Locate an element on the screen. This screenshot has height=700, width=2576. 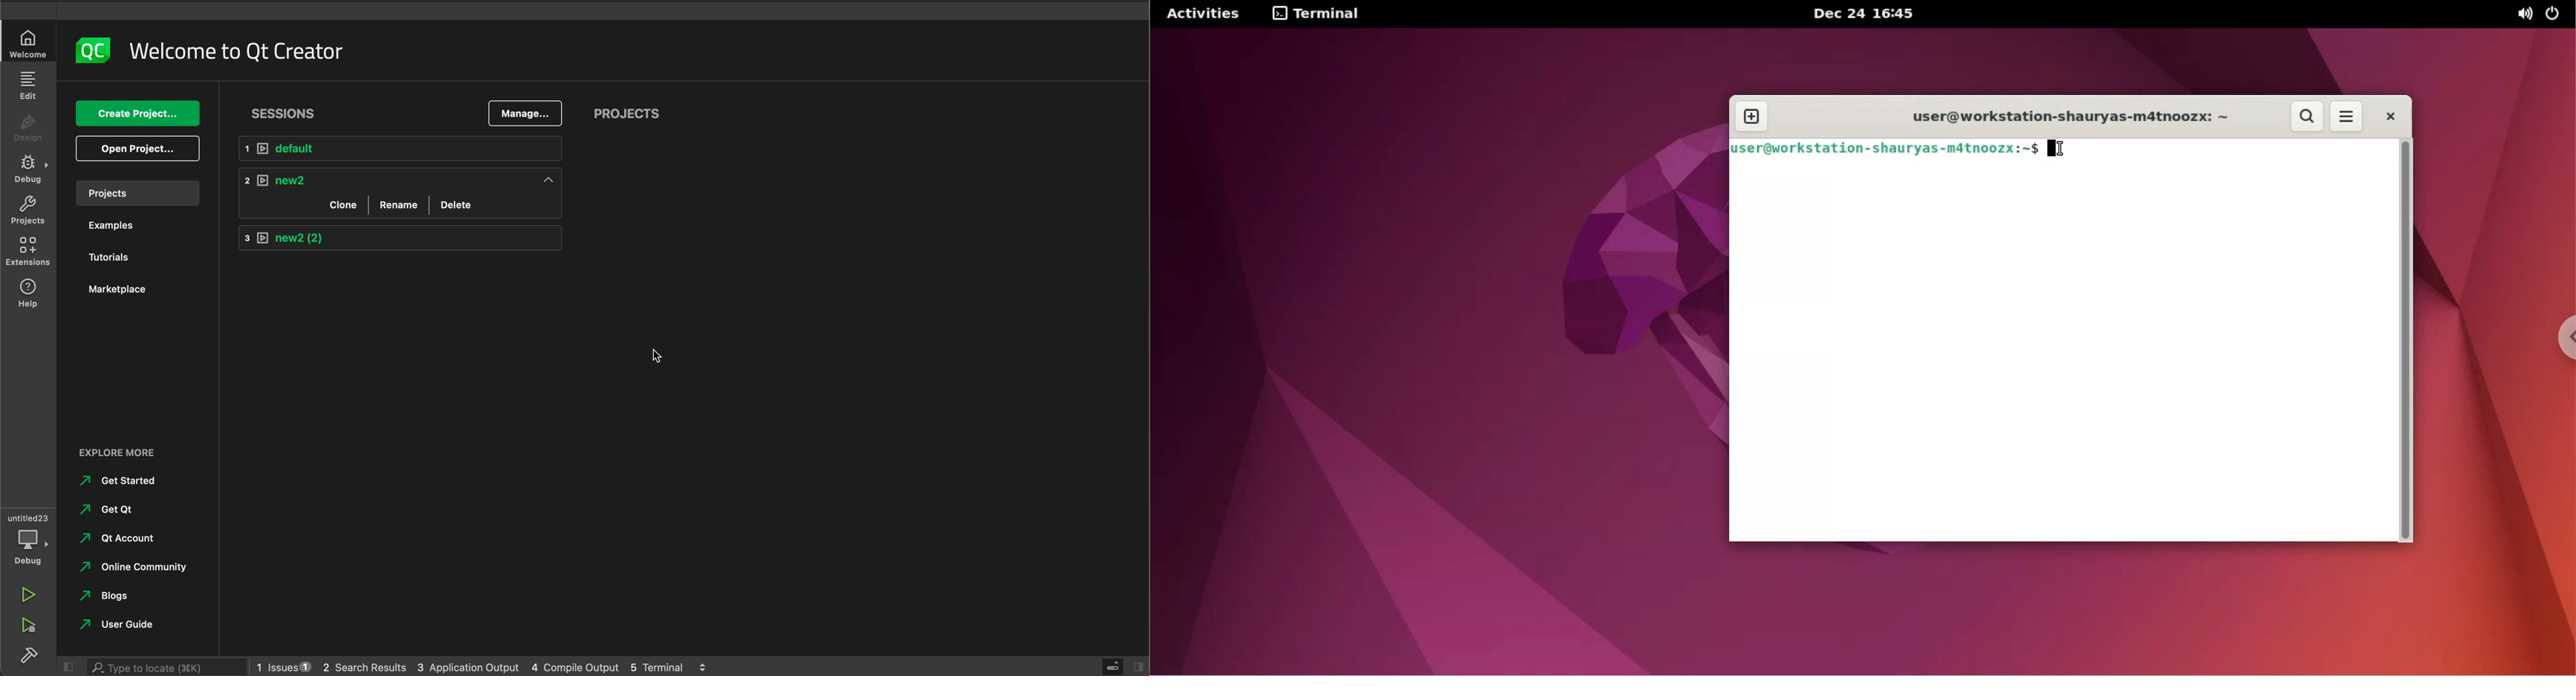
user guide is located at coordinates (130, 624).